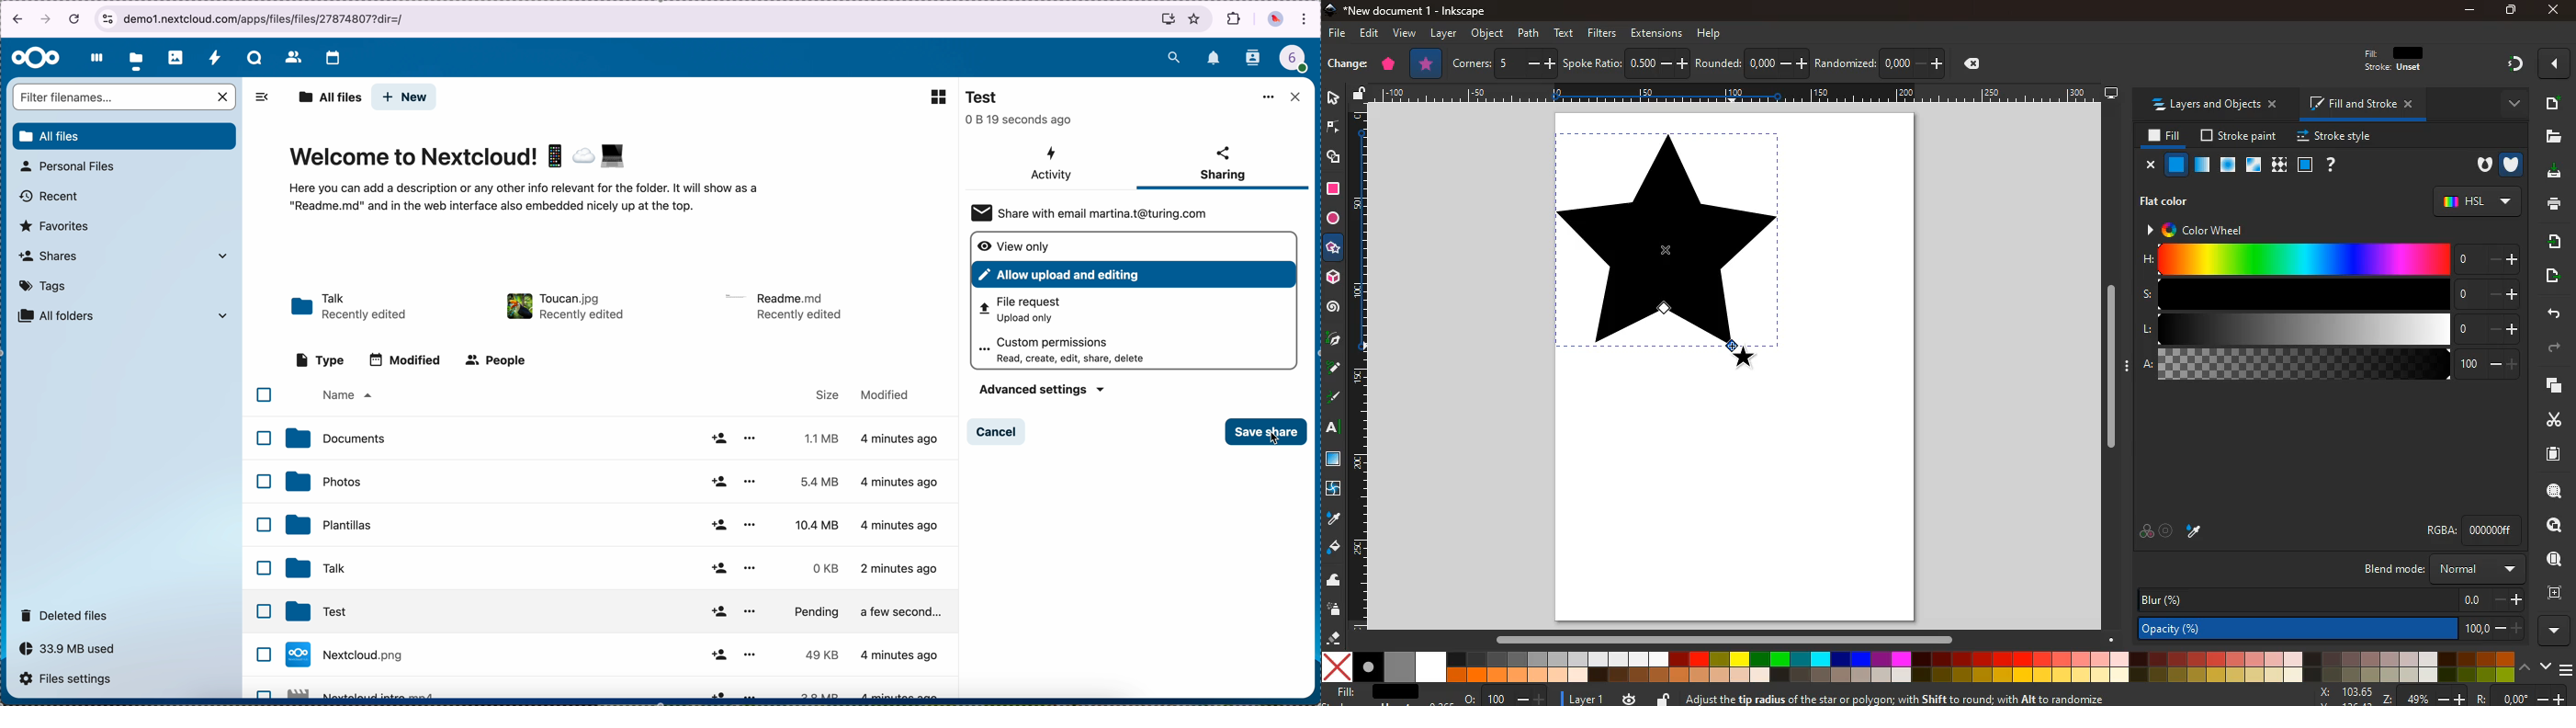 The image size is (2576, 728). I want to click on Test, so click(987, 97).